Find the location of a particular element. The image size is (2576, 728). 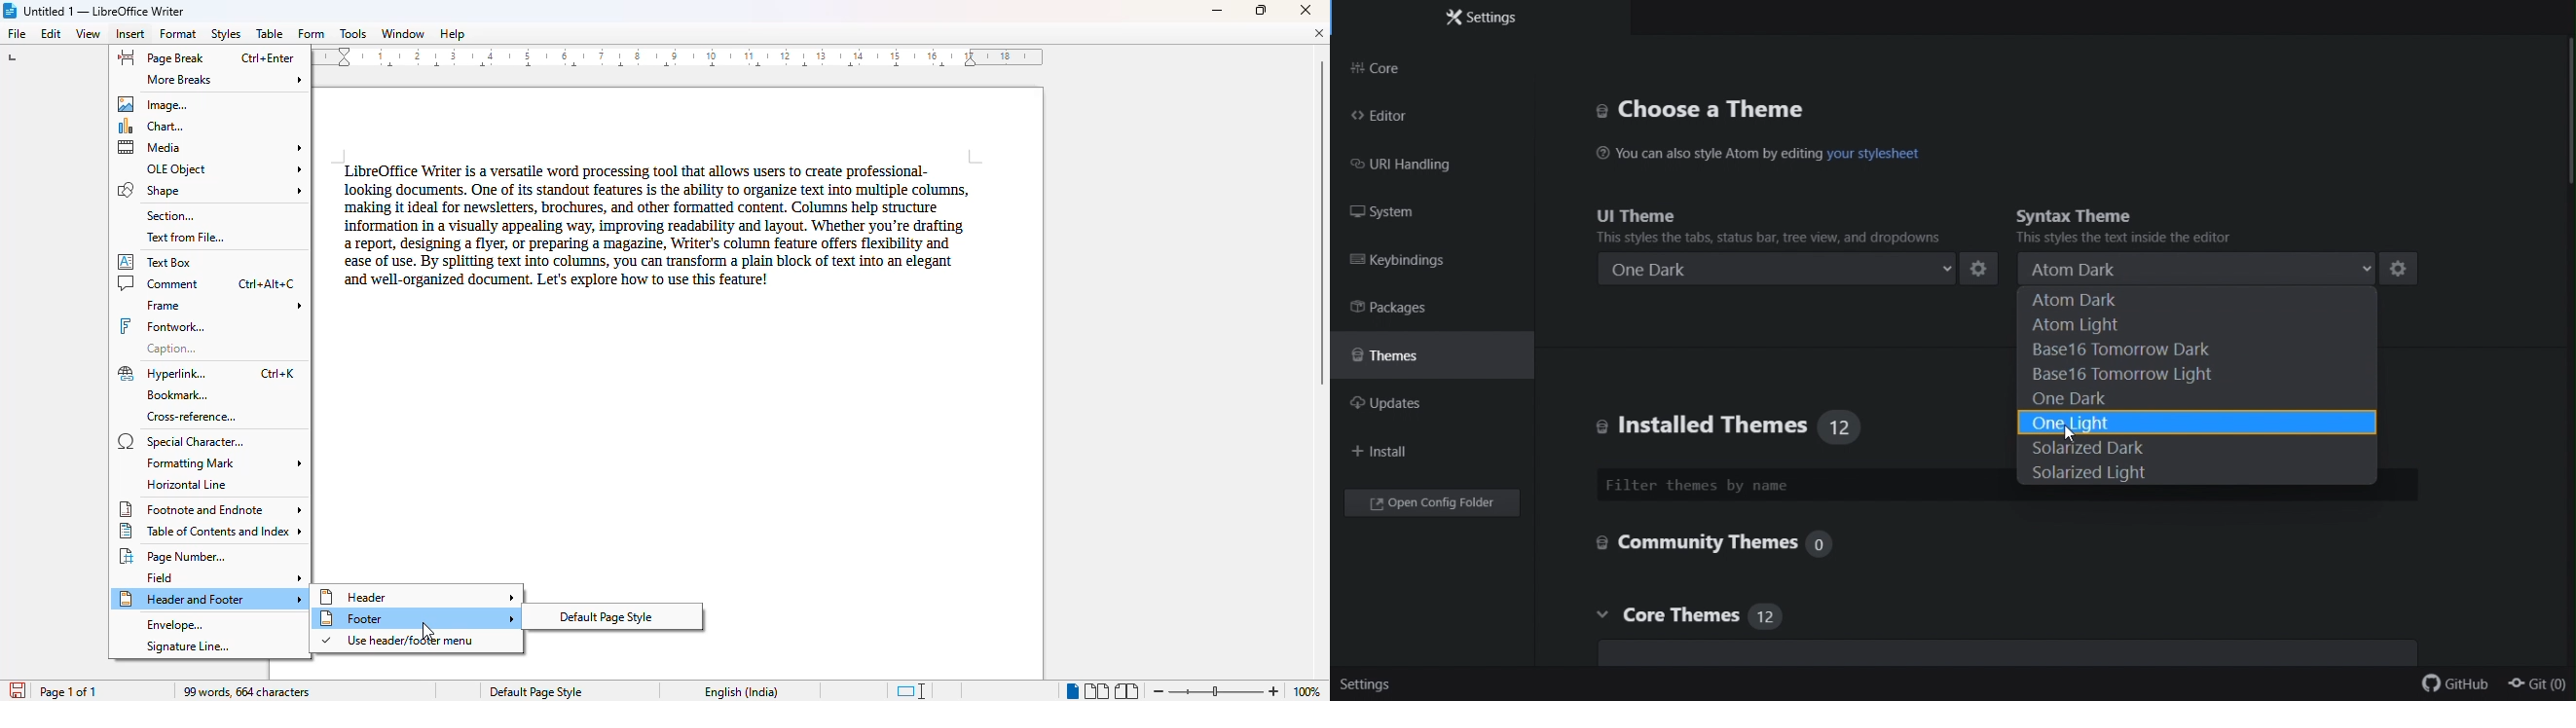

Core themes is located at coordinates (1758, 620).